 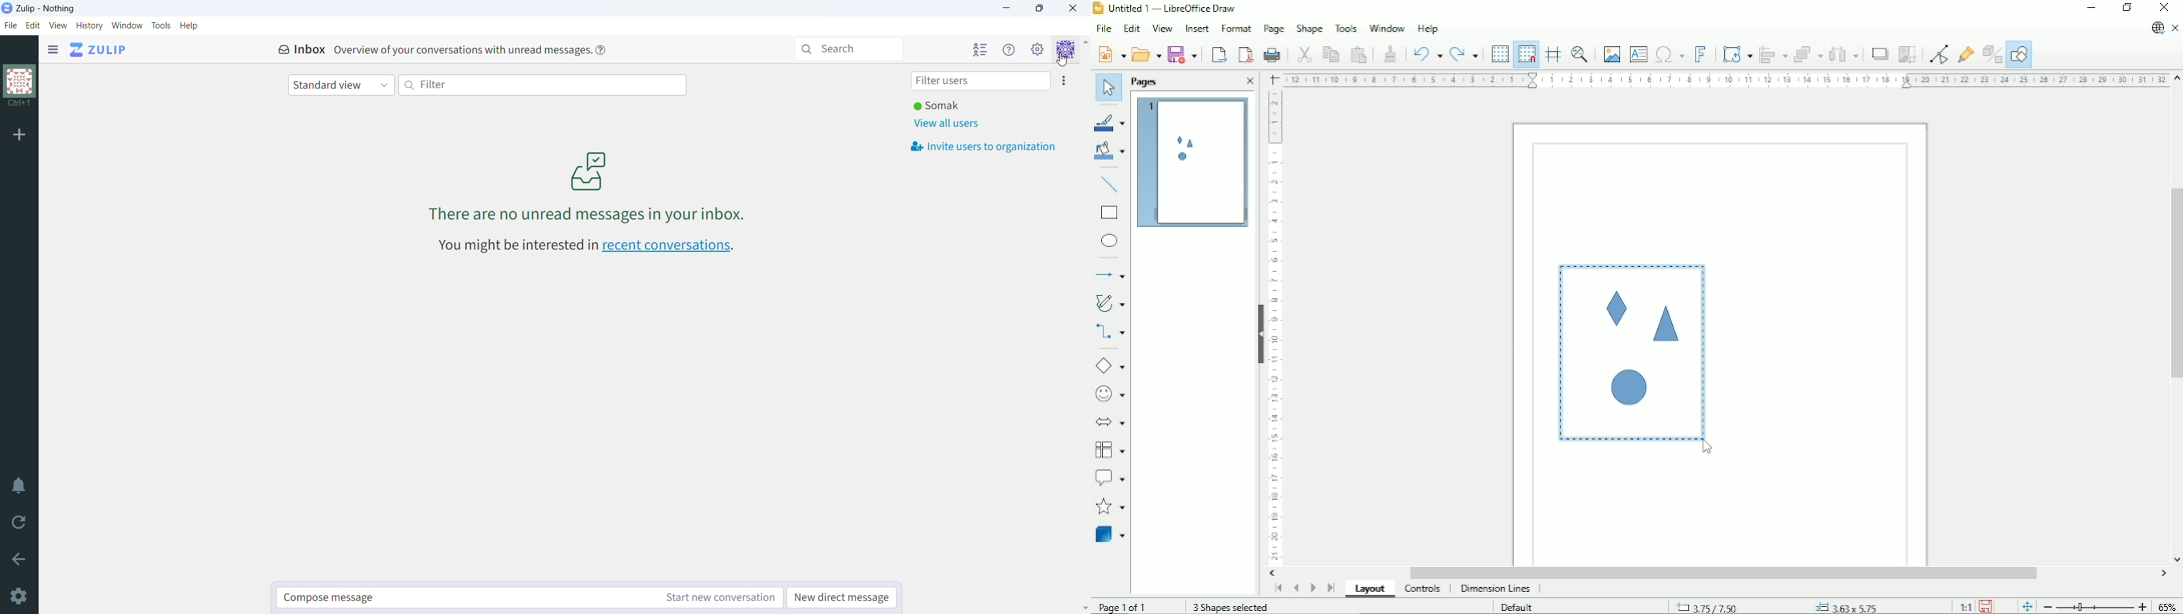 I want to click on Minimize, so click(x=2091, y=8).